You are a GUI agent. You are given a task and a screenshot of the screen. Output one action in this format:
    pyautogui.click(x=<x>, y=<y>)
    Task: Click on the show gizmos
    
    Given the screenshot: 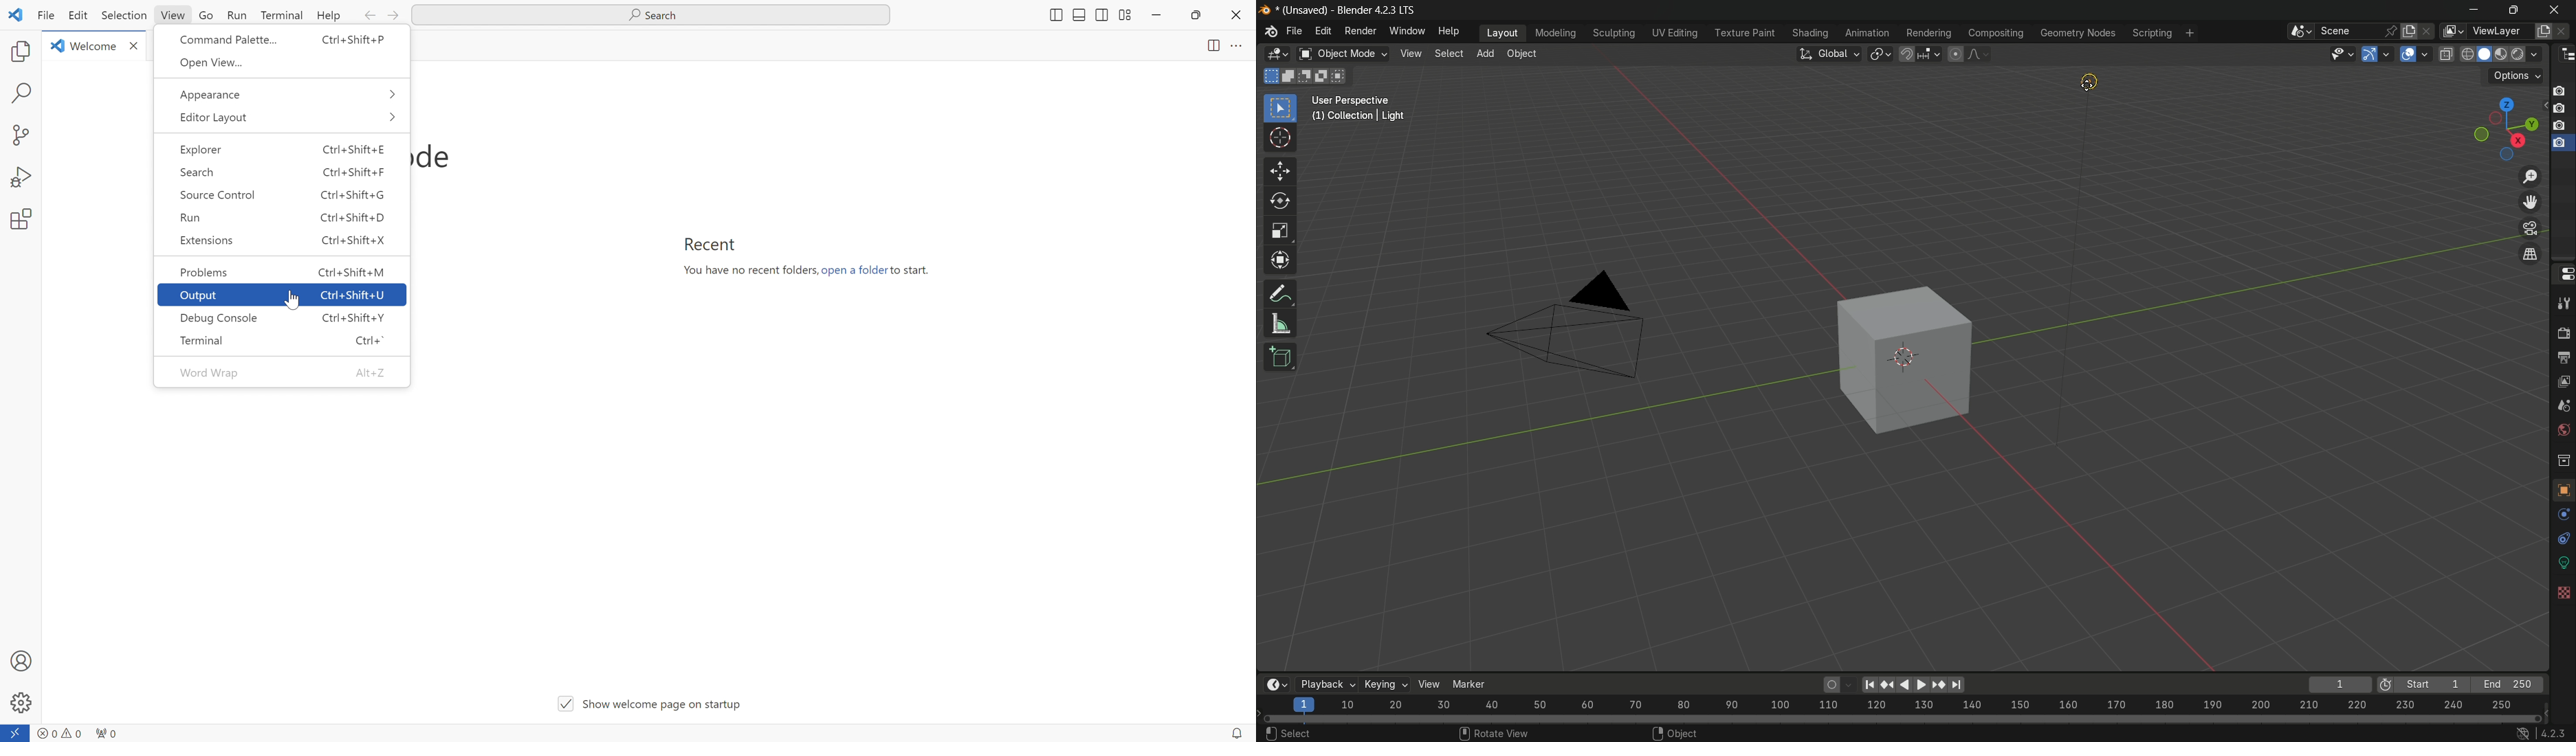 What is the action you would take?
    pyautogui.click(x=2370, y=54)
    